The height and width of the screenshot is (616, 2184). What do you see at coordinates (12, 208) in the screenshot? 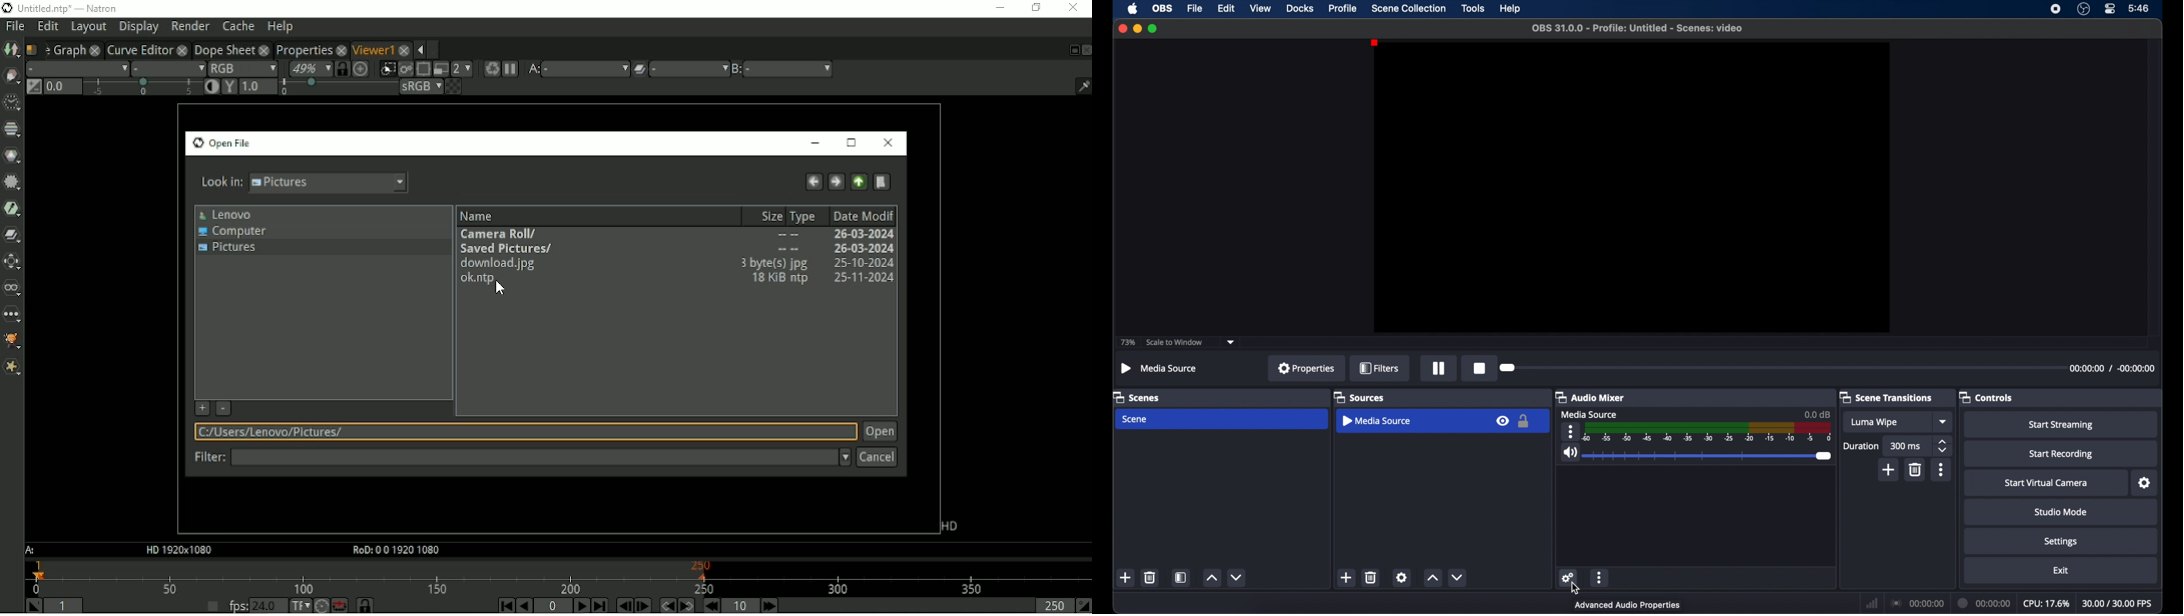
I see `Keyer` at bounding box center [12, 208].